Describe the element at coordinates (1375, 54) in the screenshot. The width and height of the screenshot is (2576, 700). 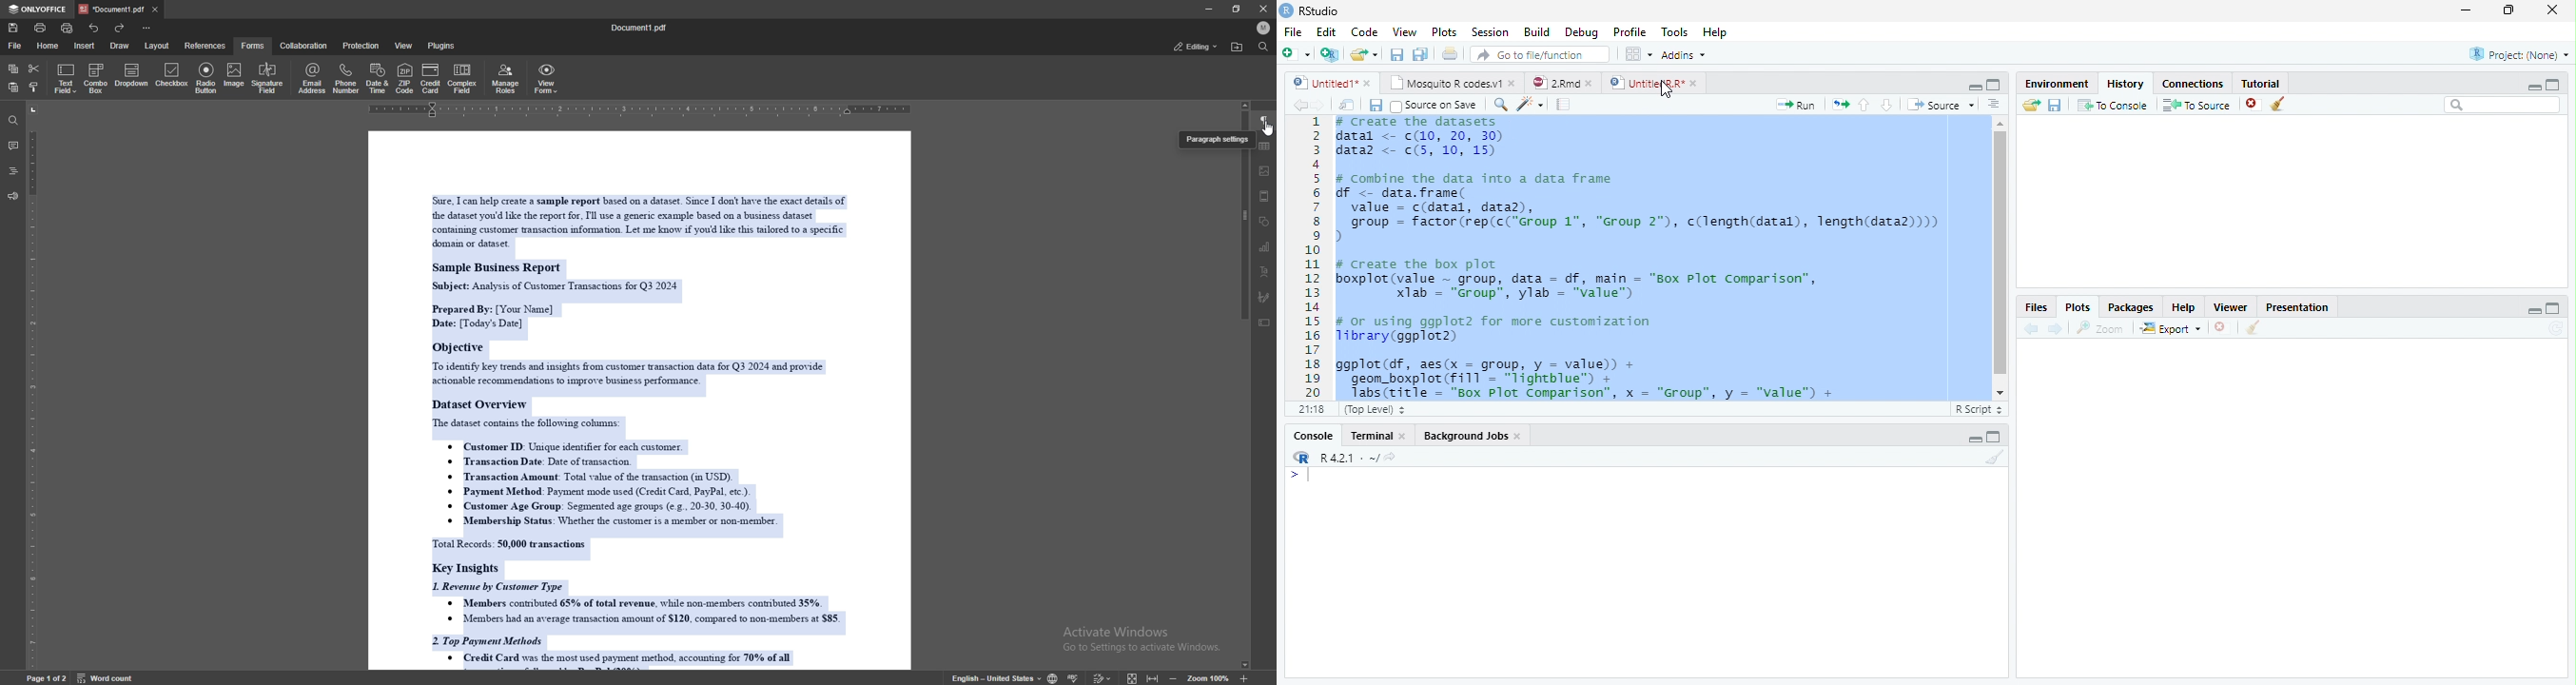
I see `Open recent files` at that location.